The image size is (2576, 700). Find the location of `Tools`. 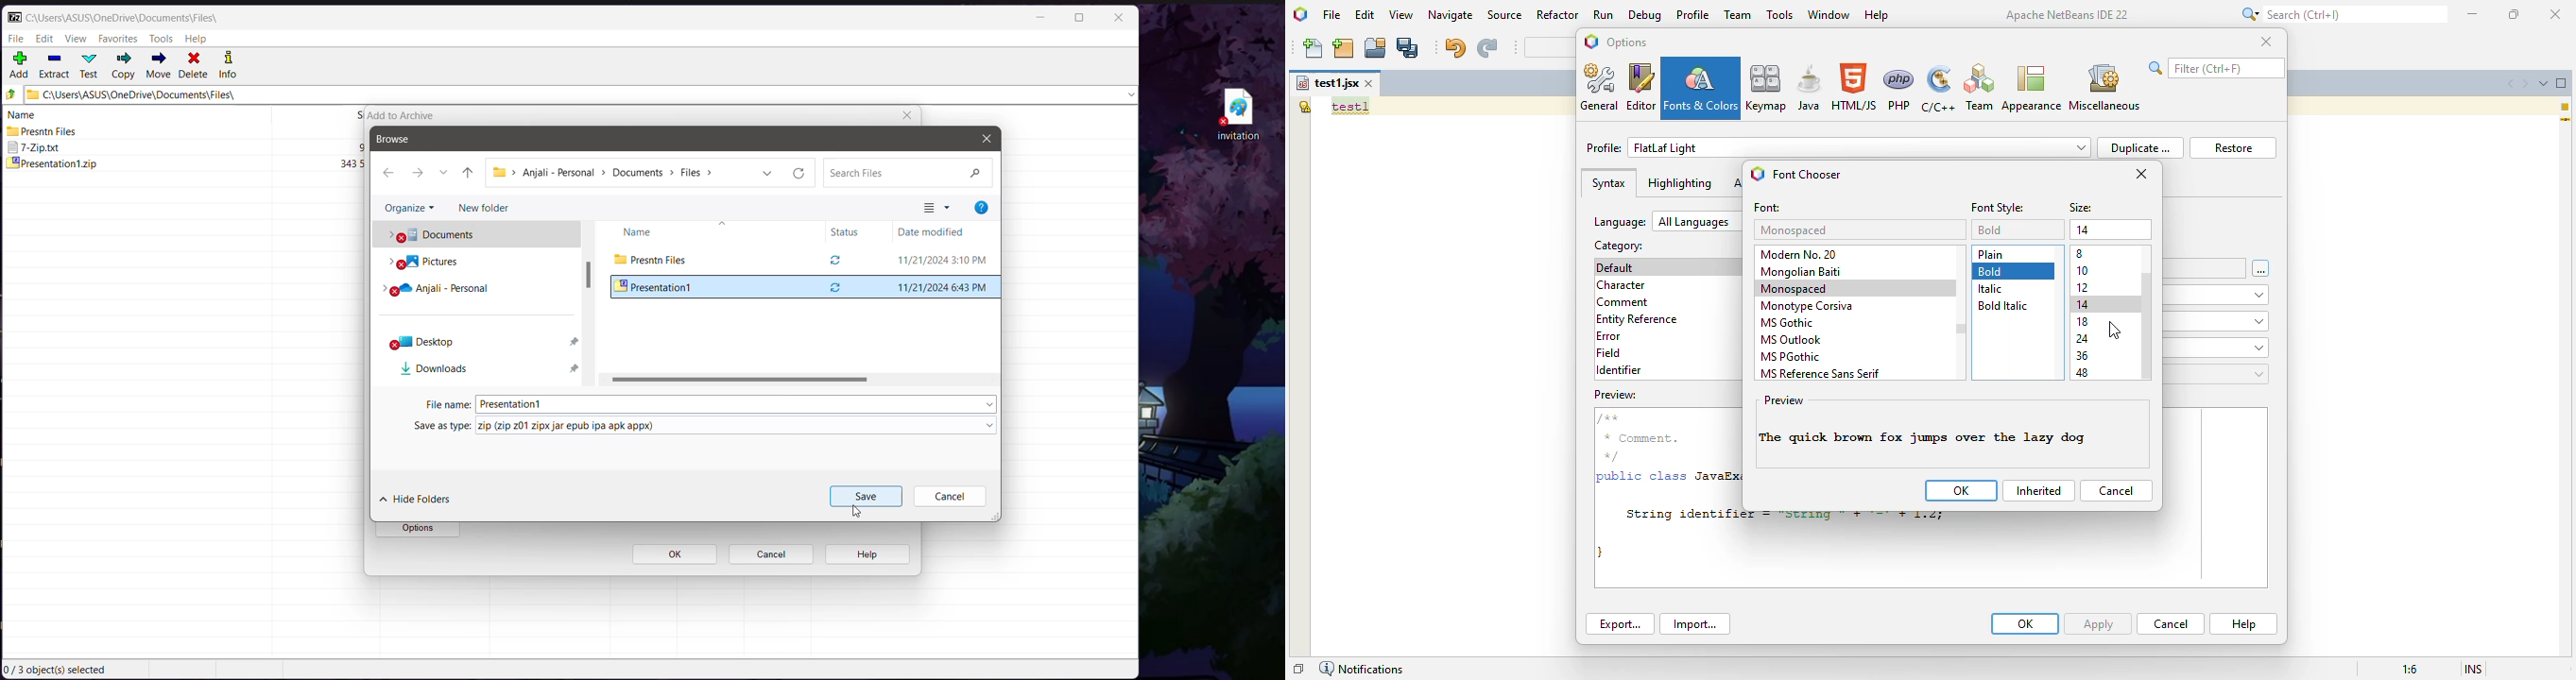

Tools is located at coordinates (161, 39).